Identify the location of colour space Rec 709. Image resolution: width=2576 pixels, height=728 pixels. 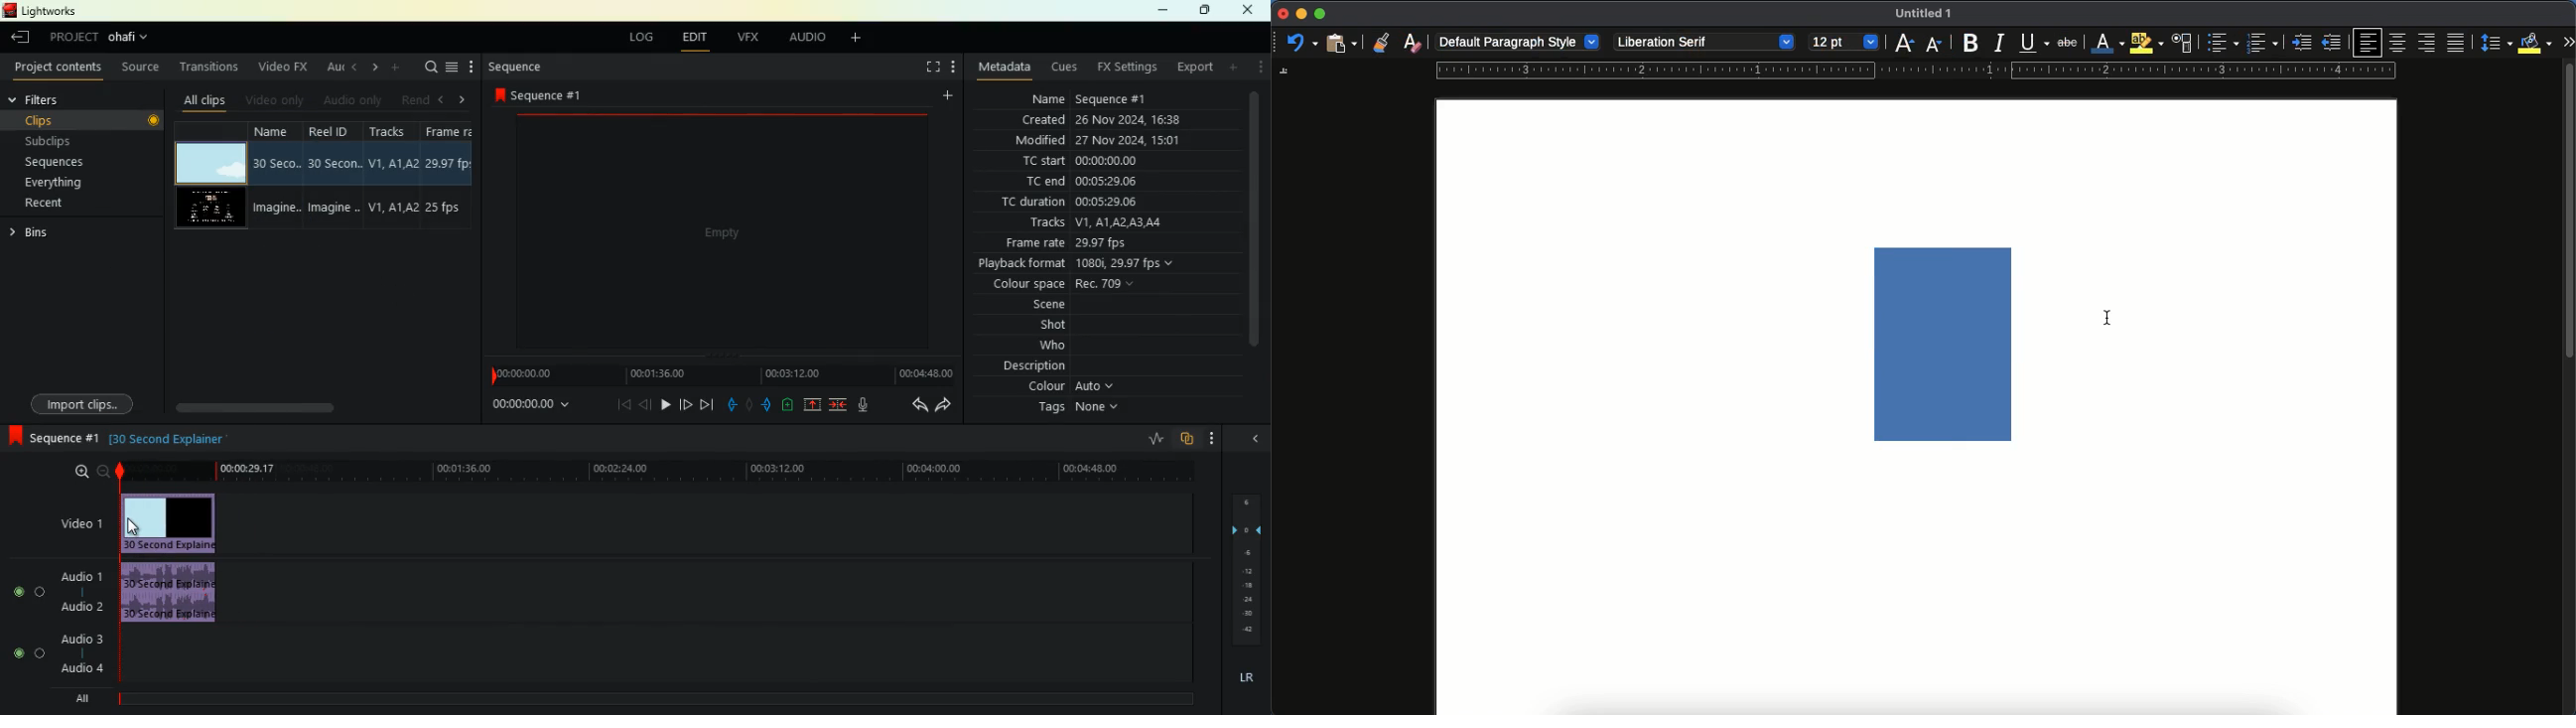
(1097, 284).